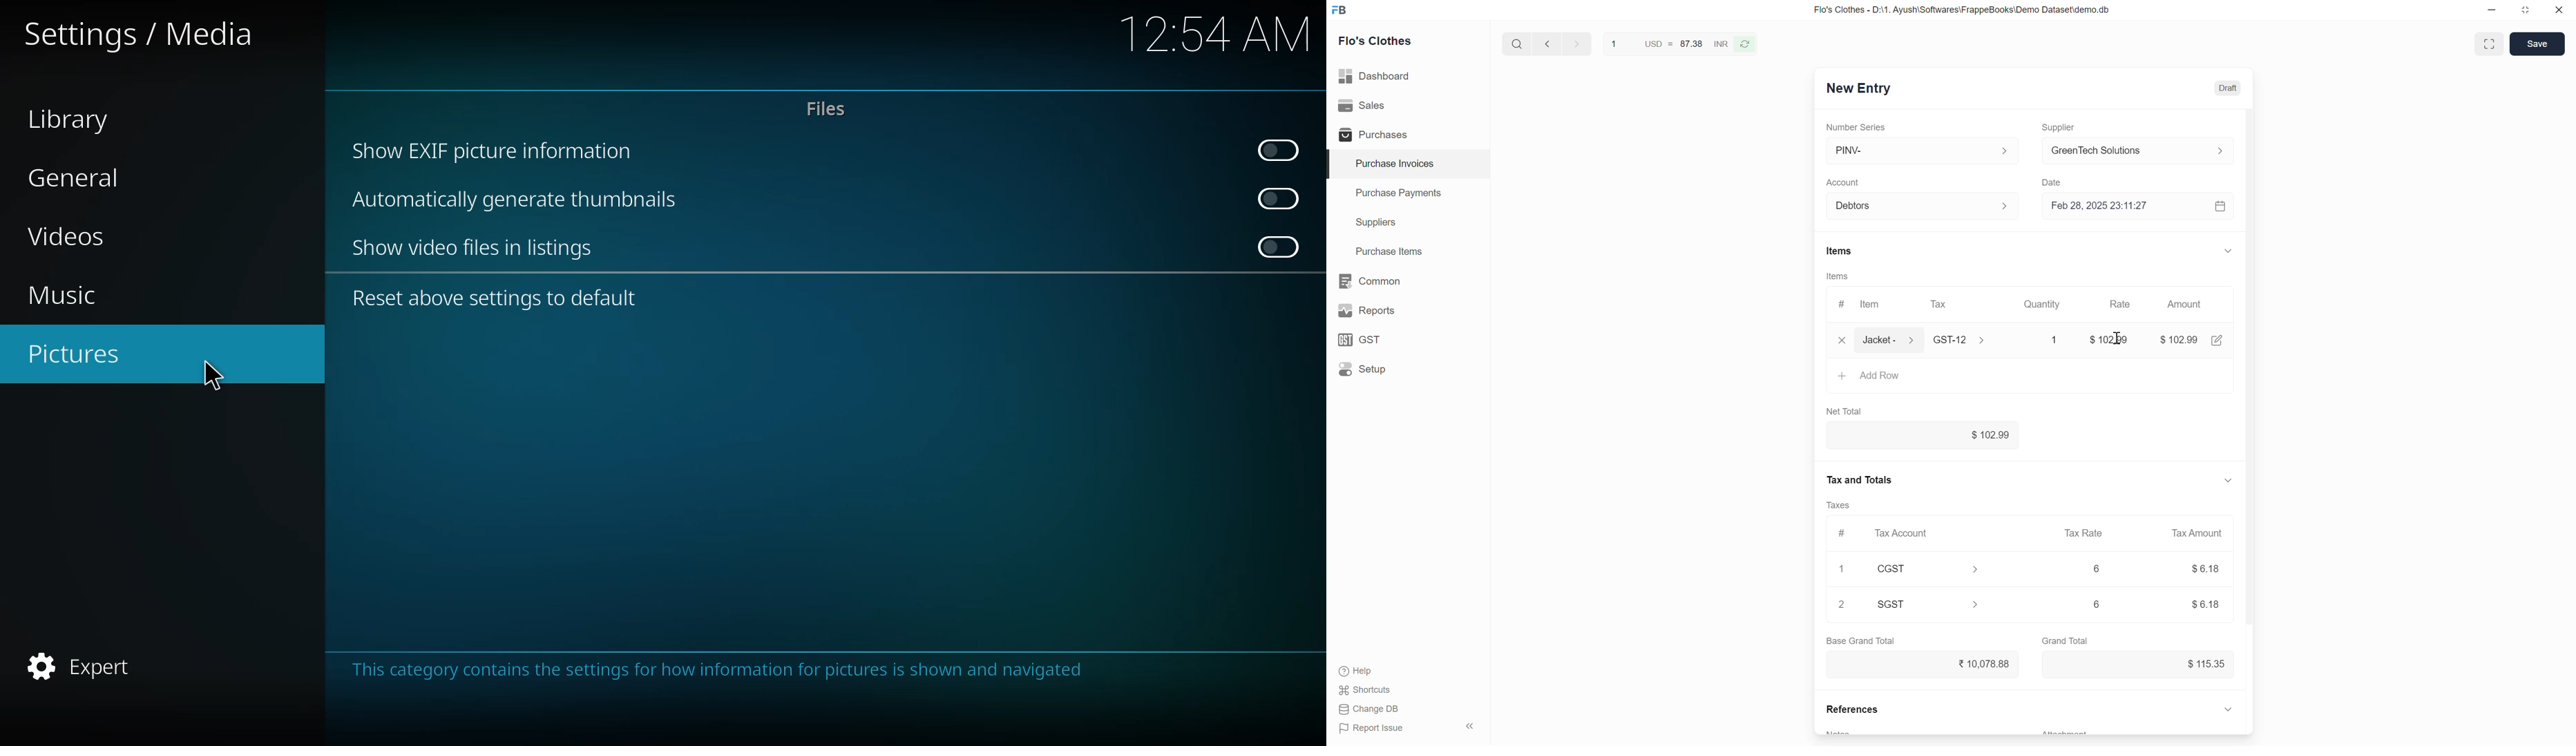  Describe the element at coordinates (1923, 435) in the screenshot. I see `$102.99` at that location.